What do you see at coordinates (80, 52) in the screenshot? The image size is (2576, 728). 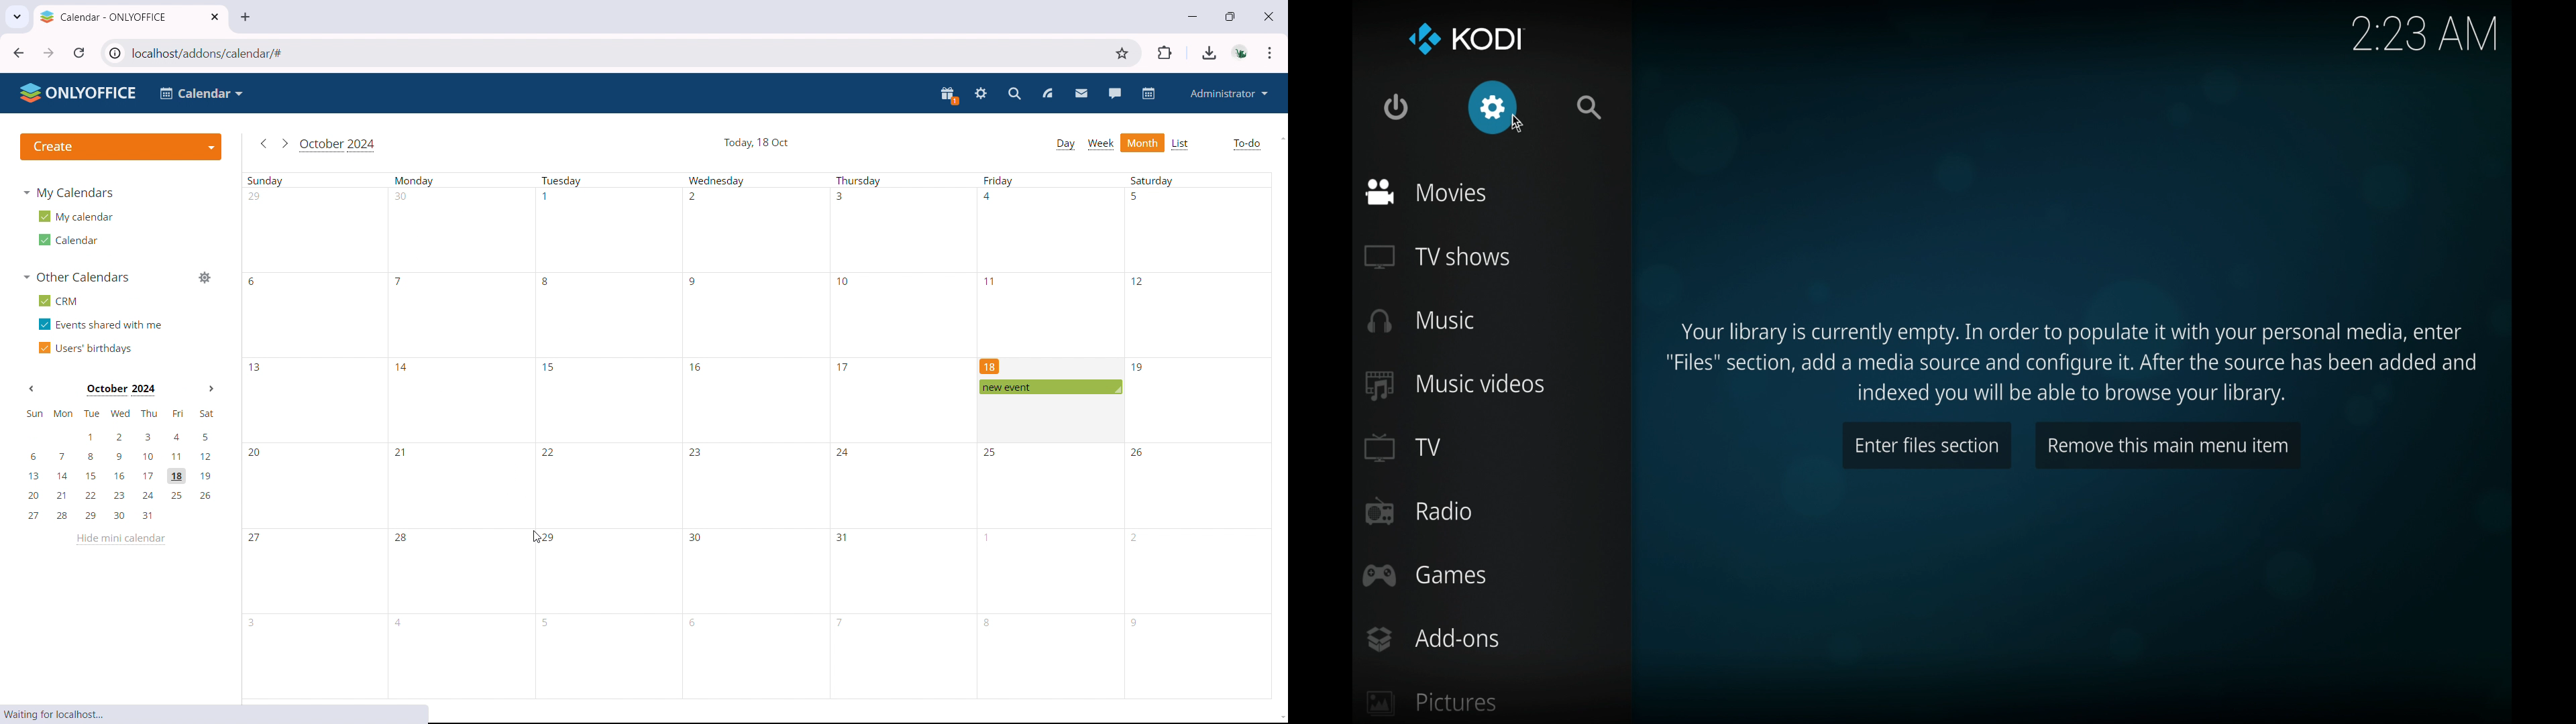 I see `reload this page` at bounding box center [80, 52].